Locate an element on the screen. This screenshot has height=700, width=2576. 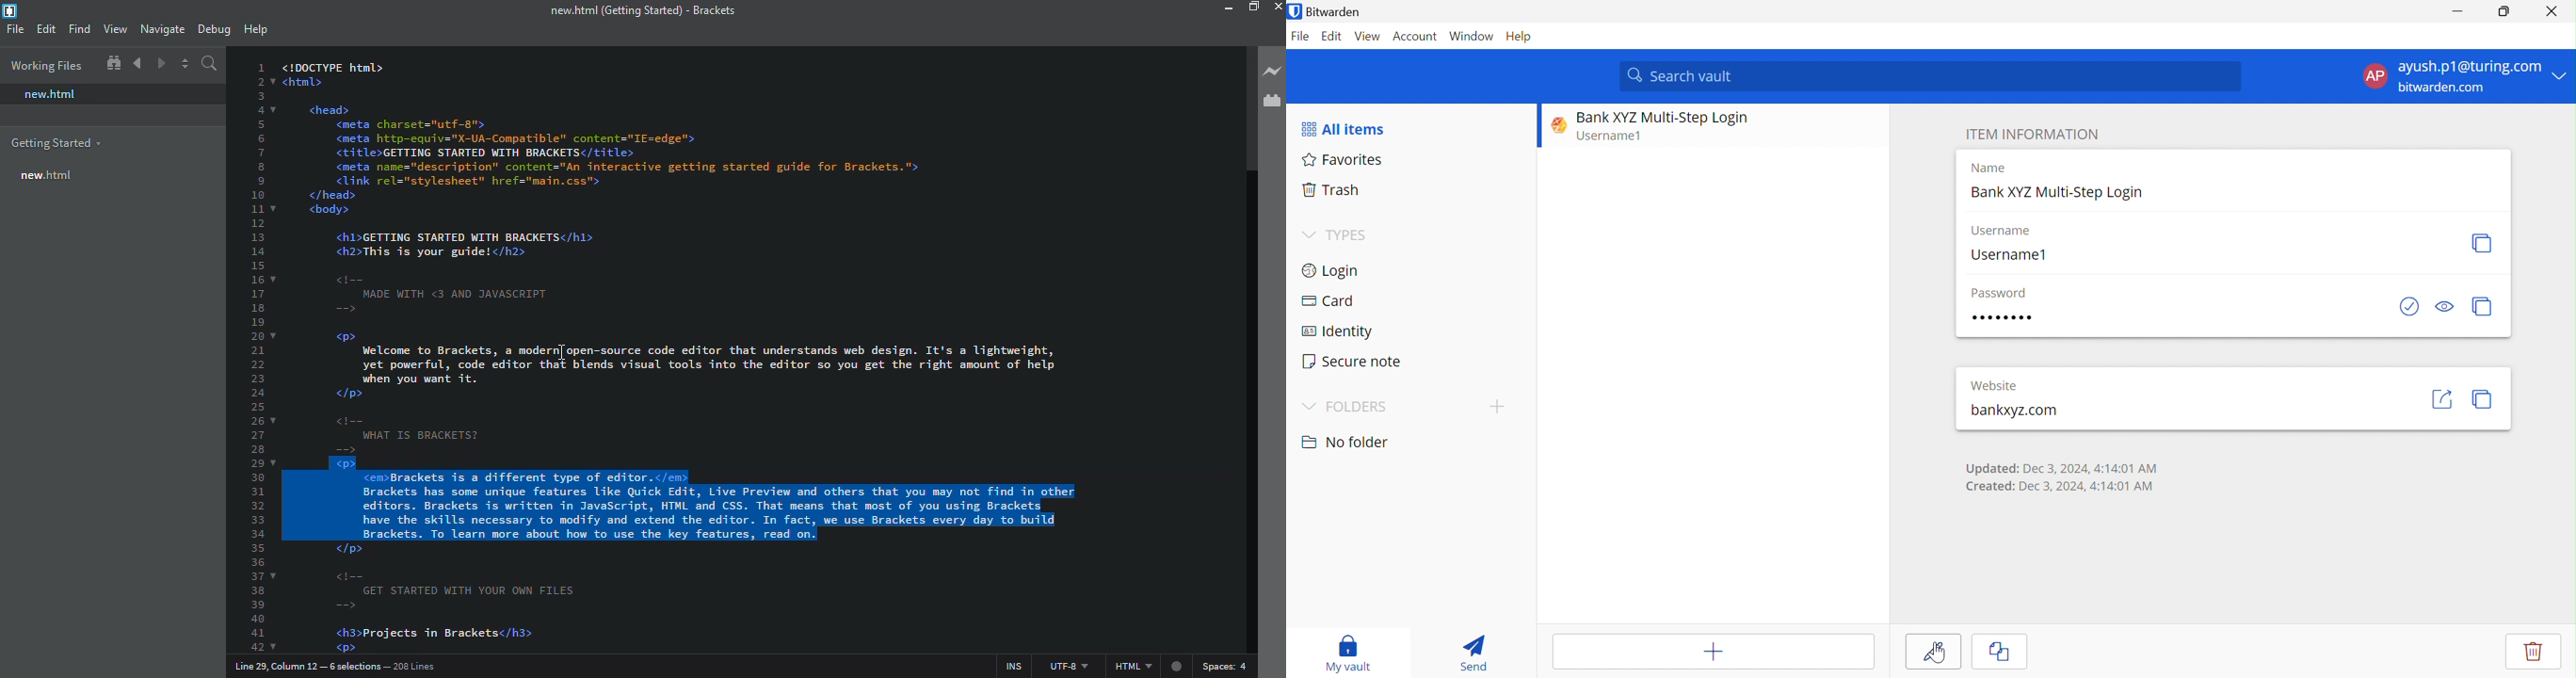
Clone is located at coordinates (1998, 650).